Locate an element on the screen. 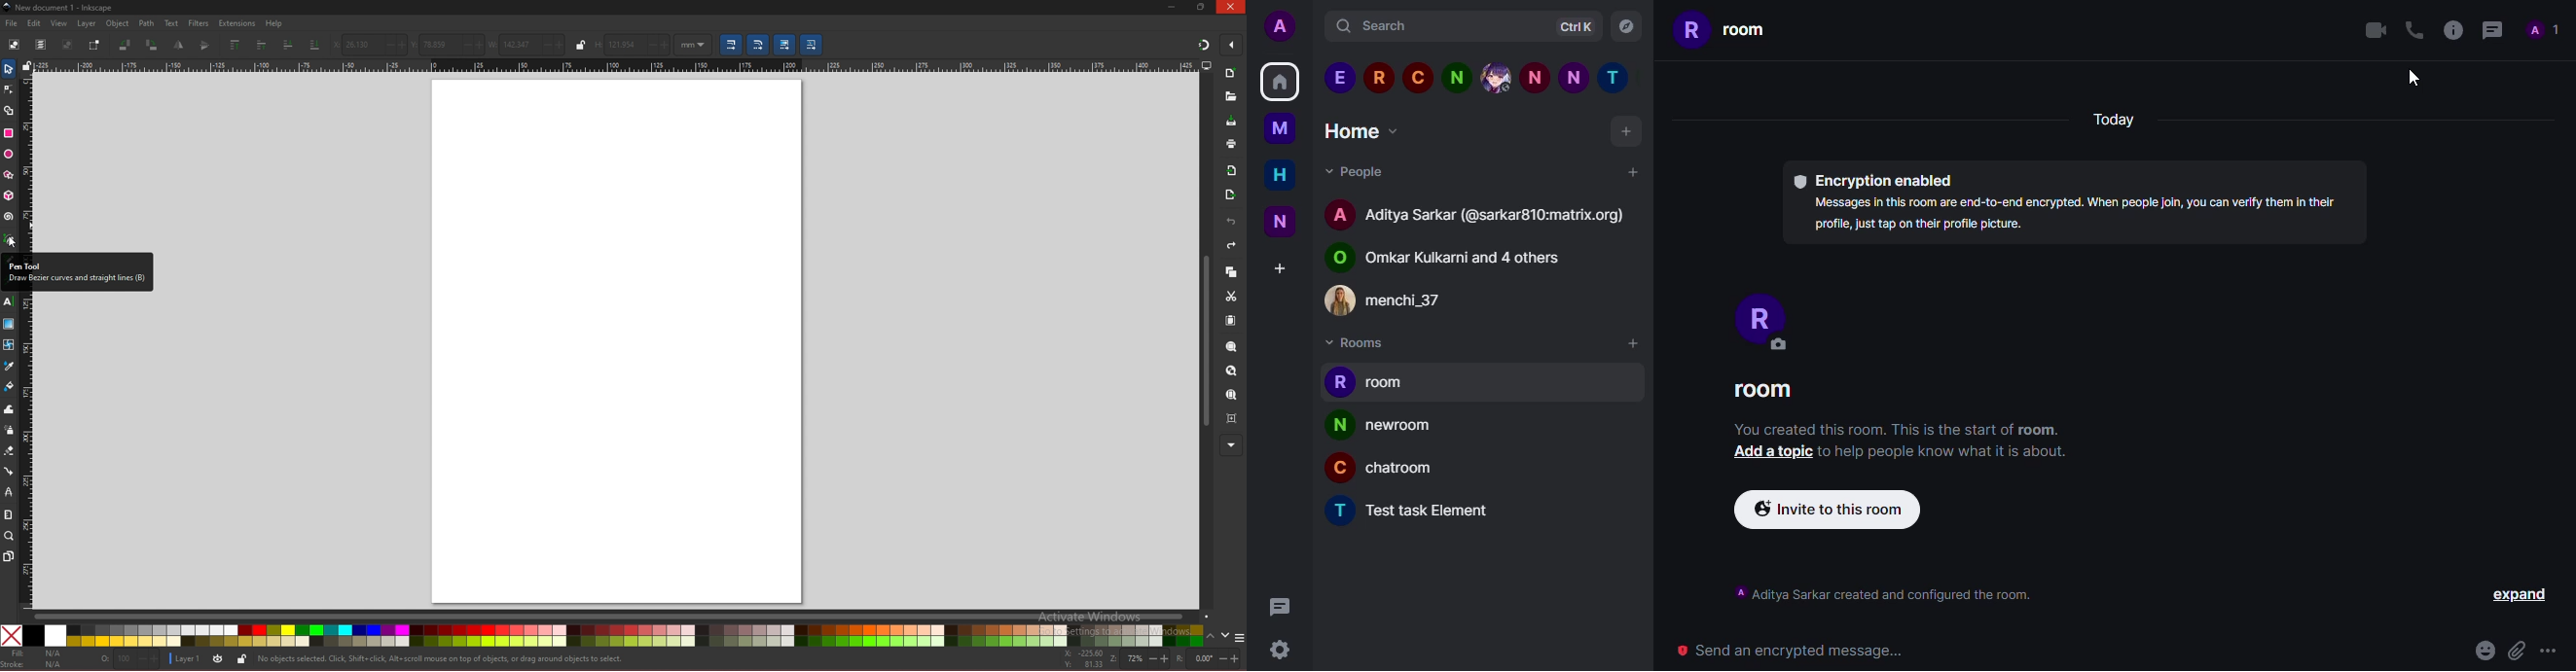 This screenshot has height=672, width=2576. expand is located at coordinates (2524, 594).